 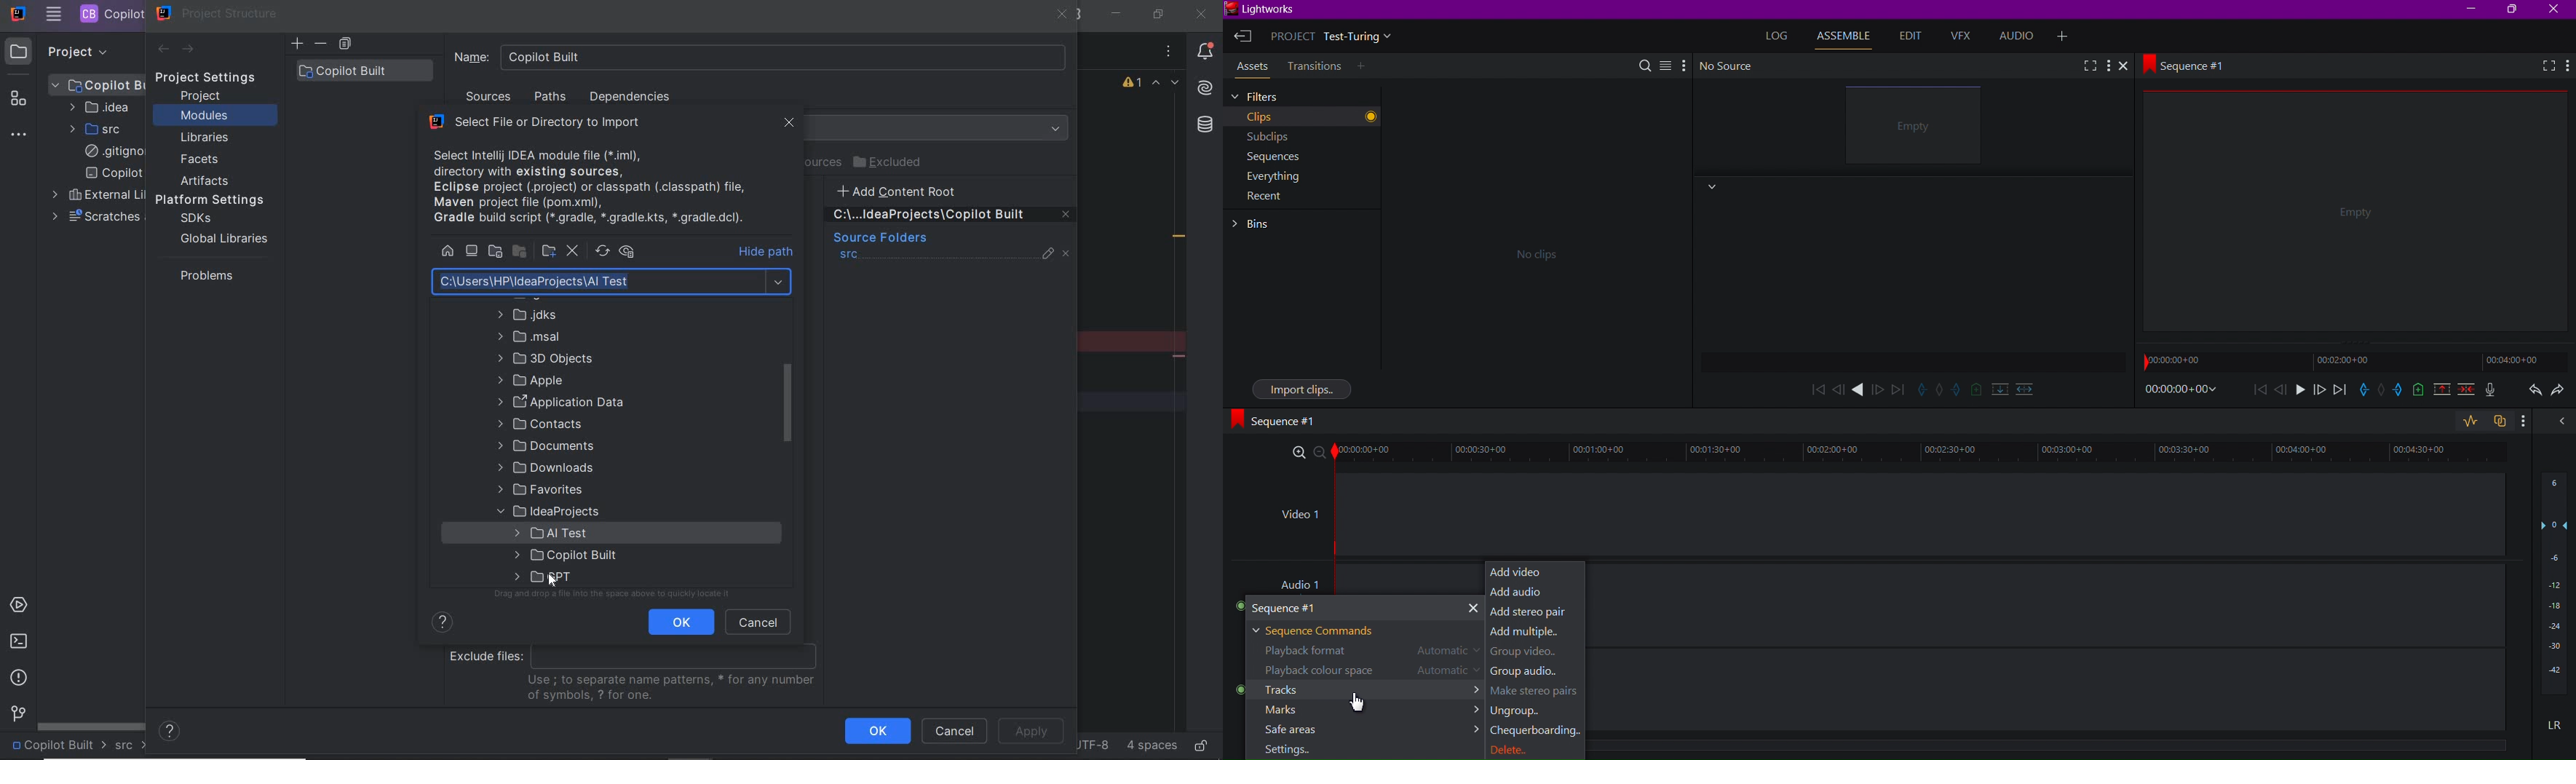 I want to click on show hidden files and directories, so click(x=627, y=252).